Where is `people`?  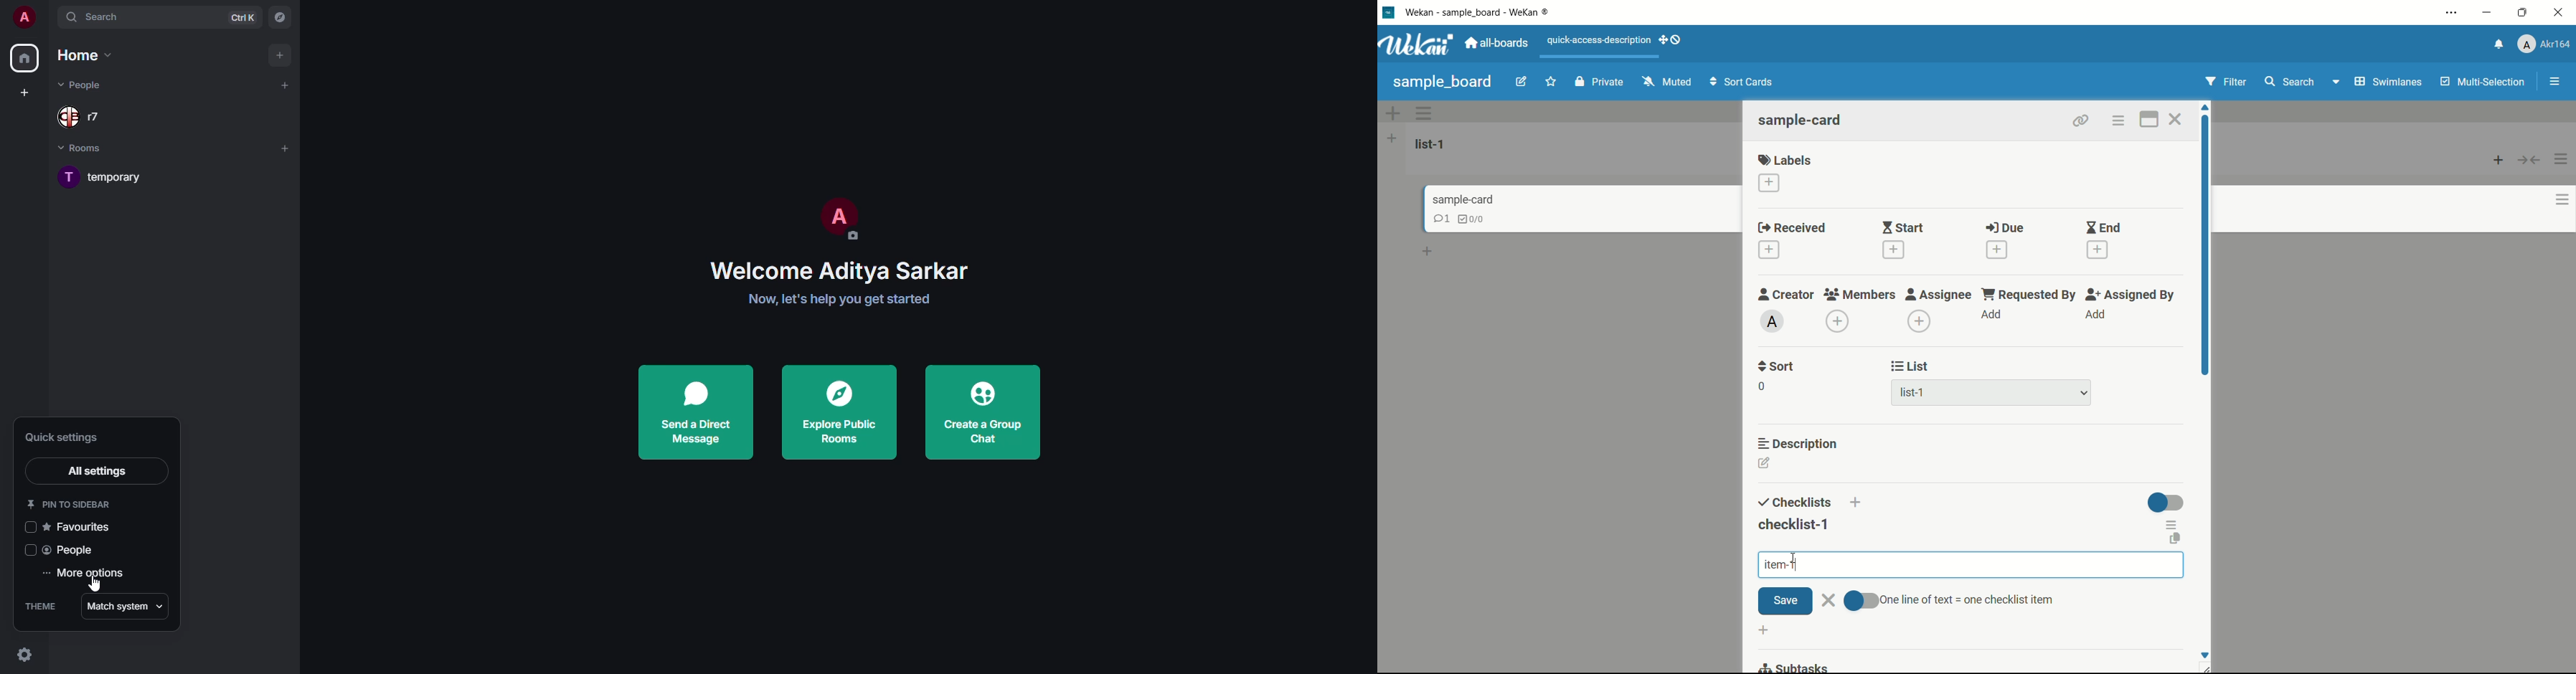 people is located at coordinates (71, 551).